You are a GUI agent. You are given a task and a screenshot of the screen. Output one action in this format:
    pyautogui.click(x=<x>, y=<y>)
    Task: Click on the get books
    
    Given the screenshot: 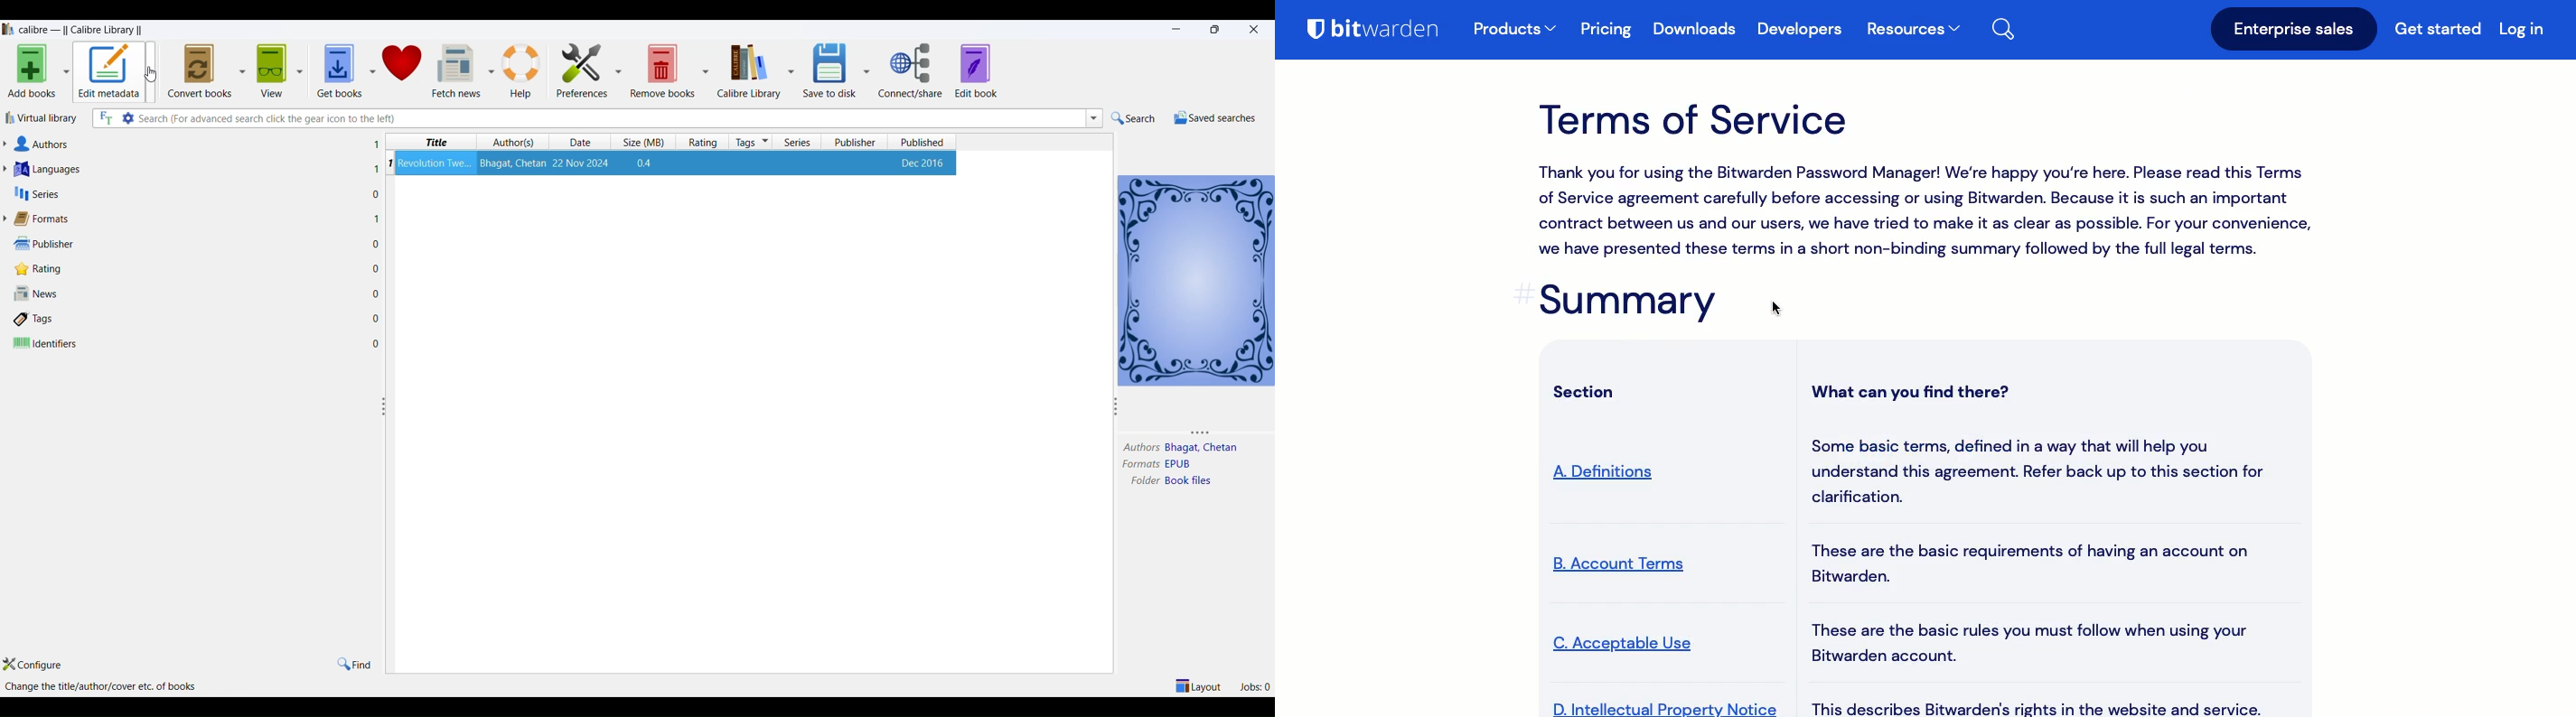 What is the action you would take?
    pyautogui.click(x=337, y=67)
    